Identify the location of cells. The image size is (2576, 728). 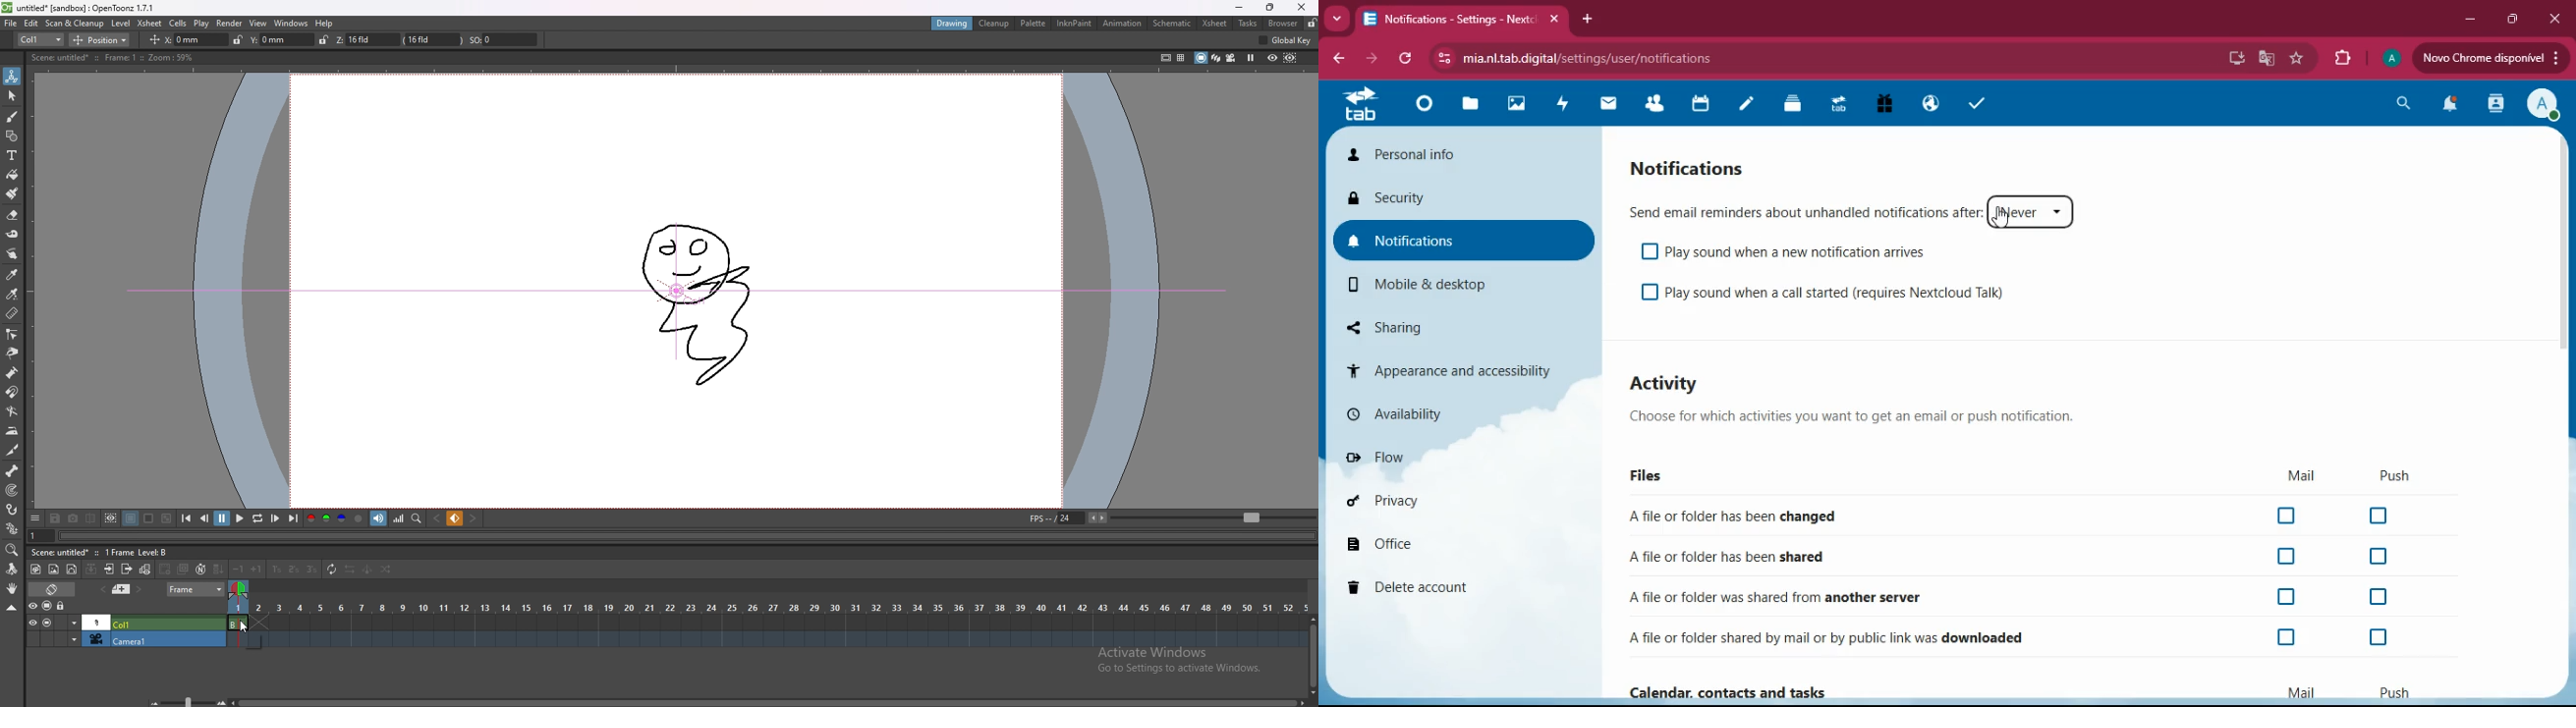
(178, 23).